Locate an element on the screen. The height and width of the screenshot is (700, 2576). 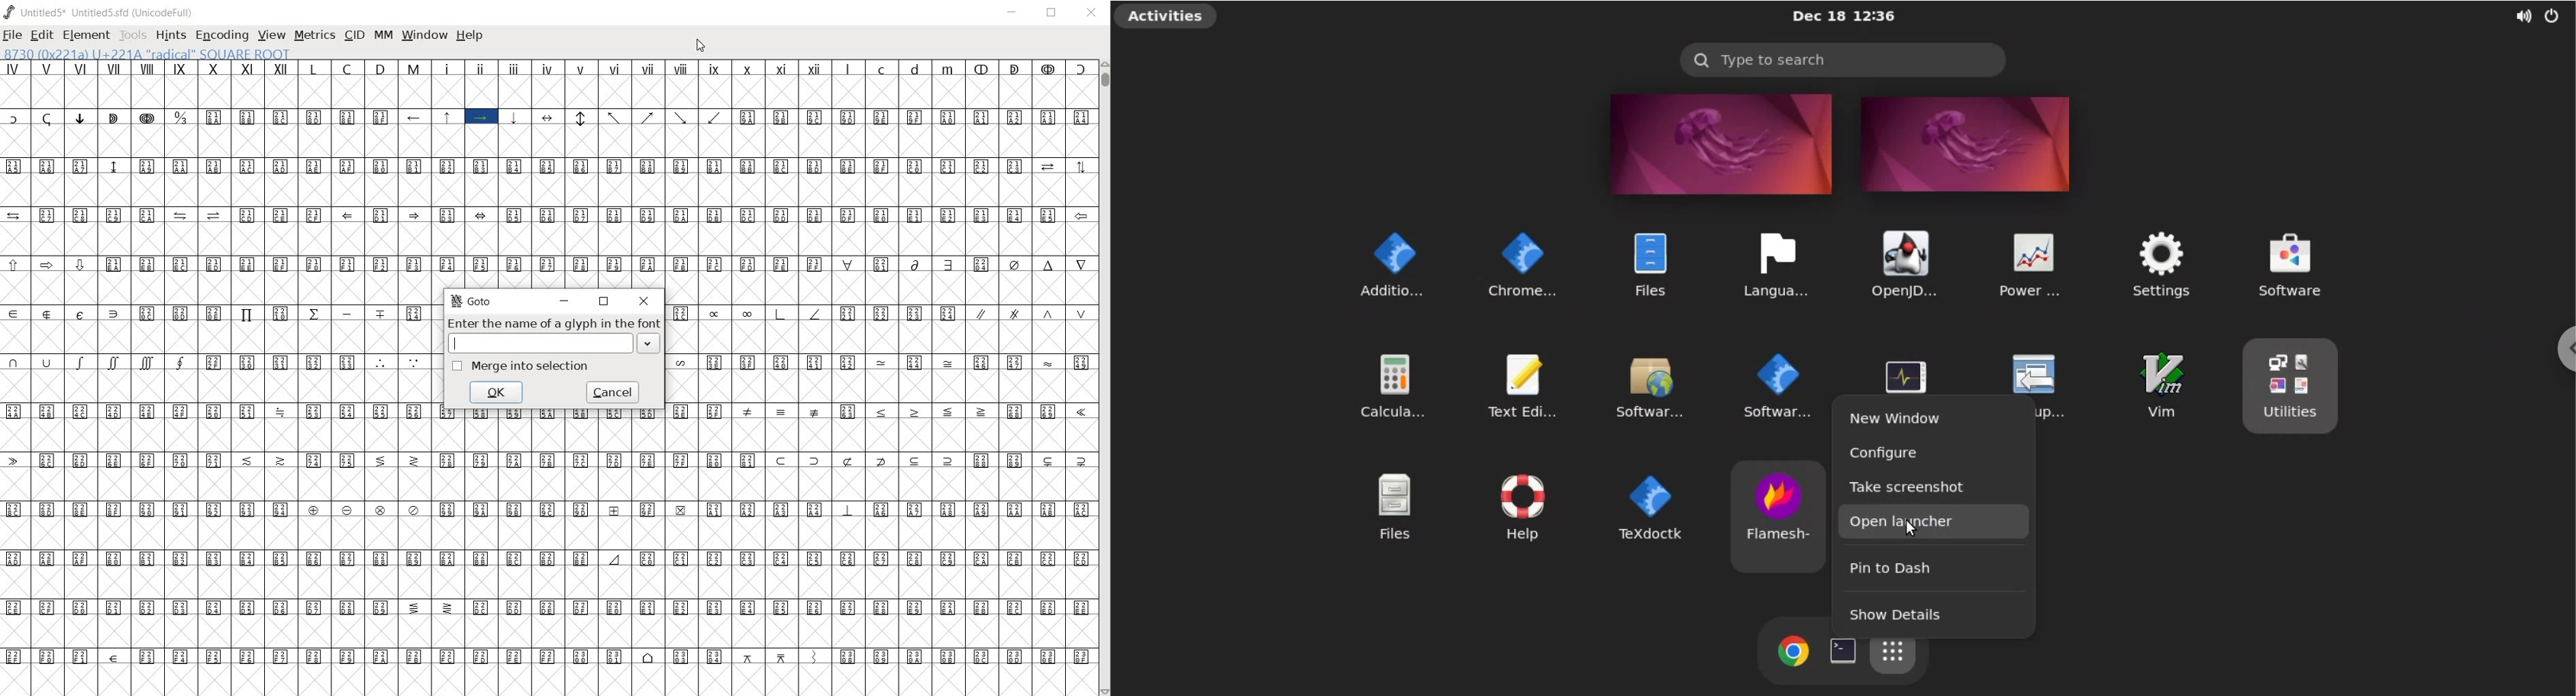
glyph characters is located at coordinates (219, 379).